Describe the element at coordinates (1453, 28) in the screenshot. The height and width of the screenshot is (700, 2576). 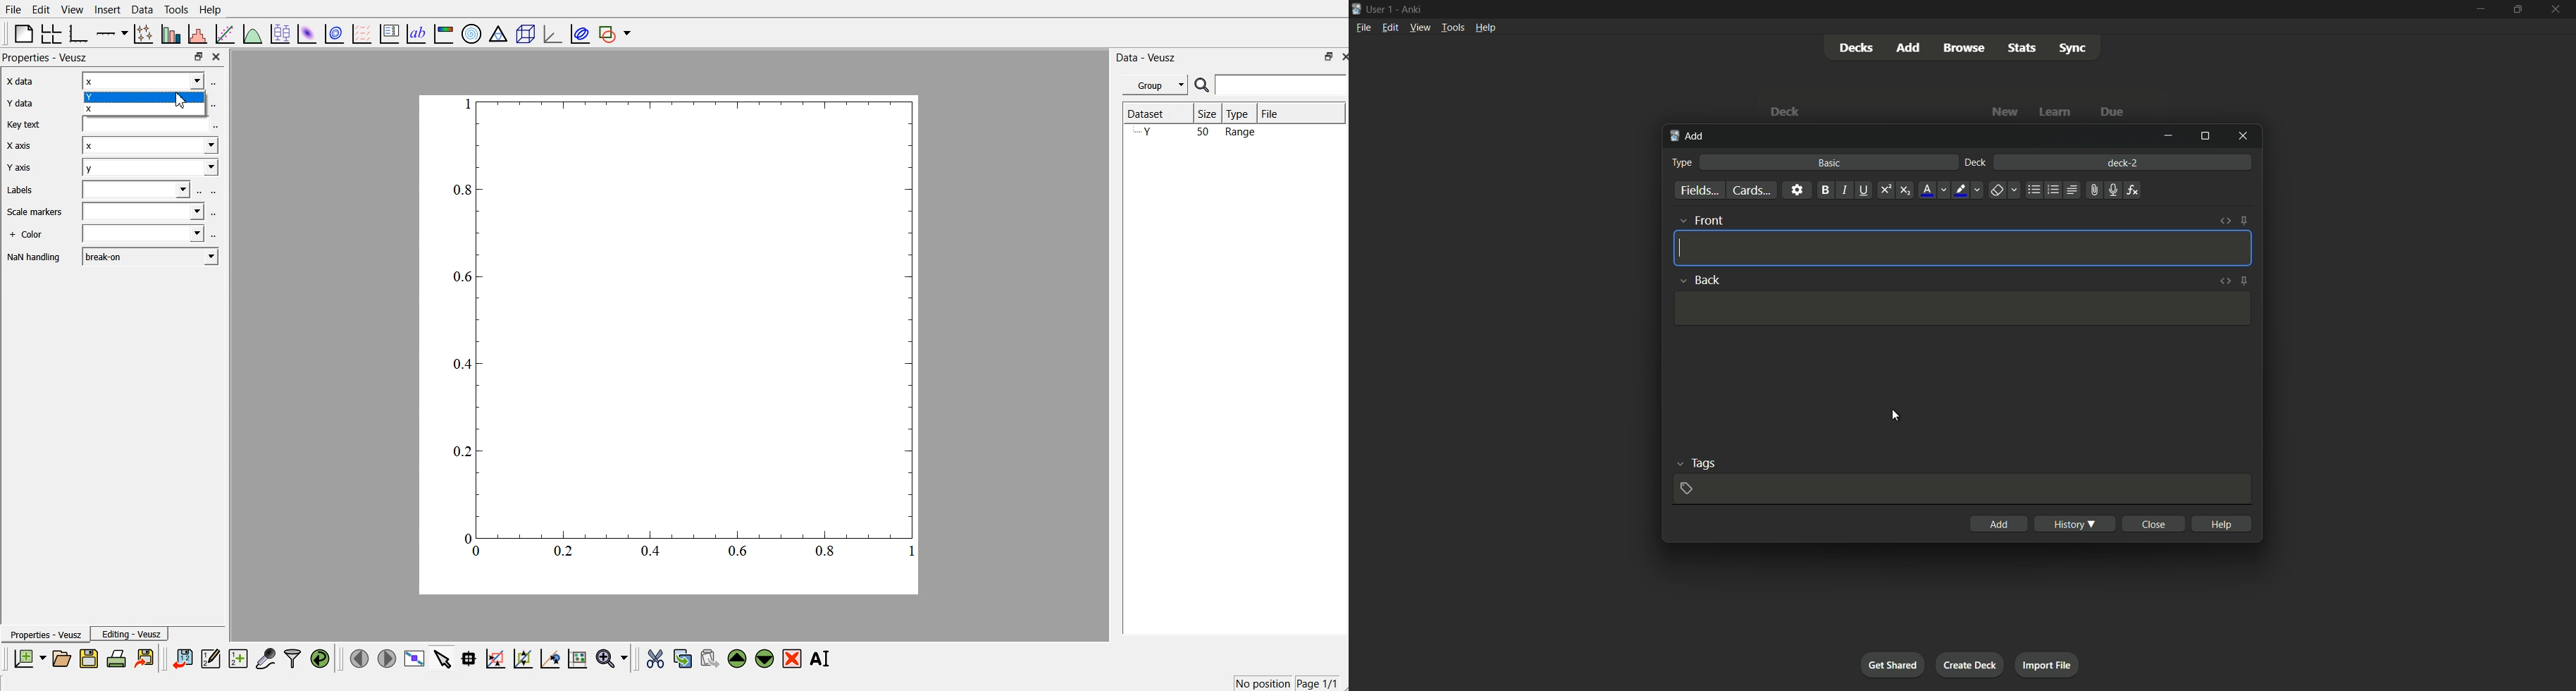
I see `tools menu` at that location.